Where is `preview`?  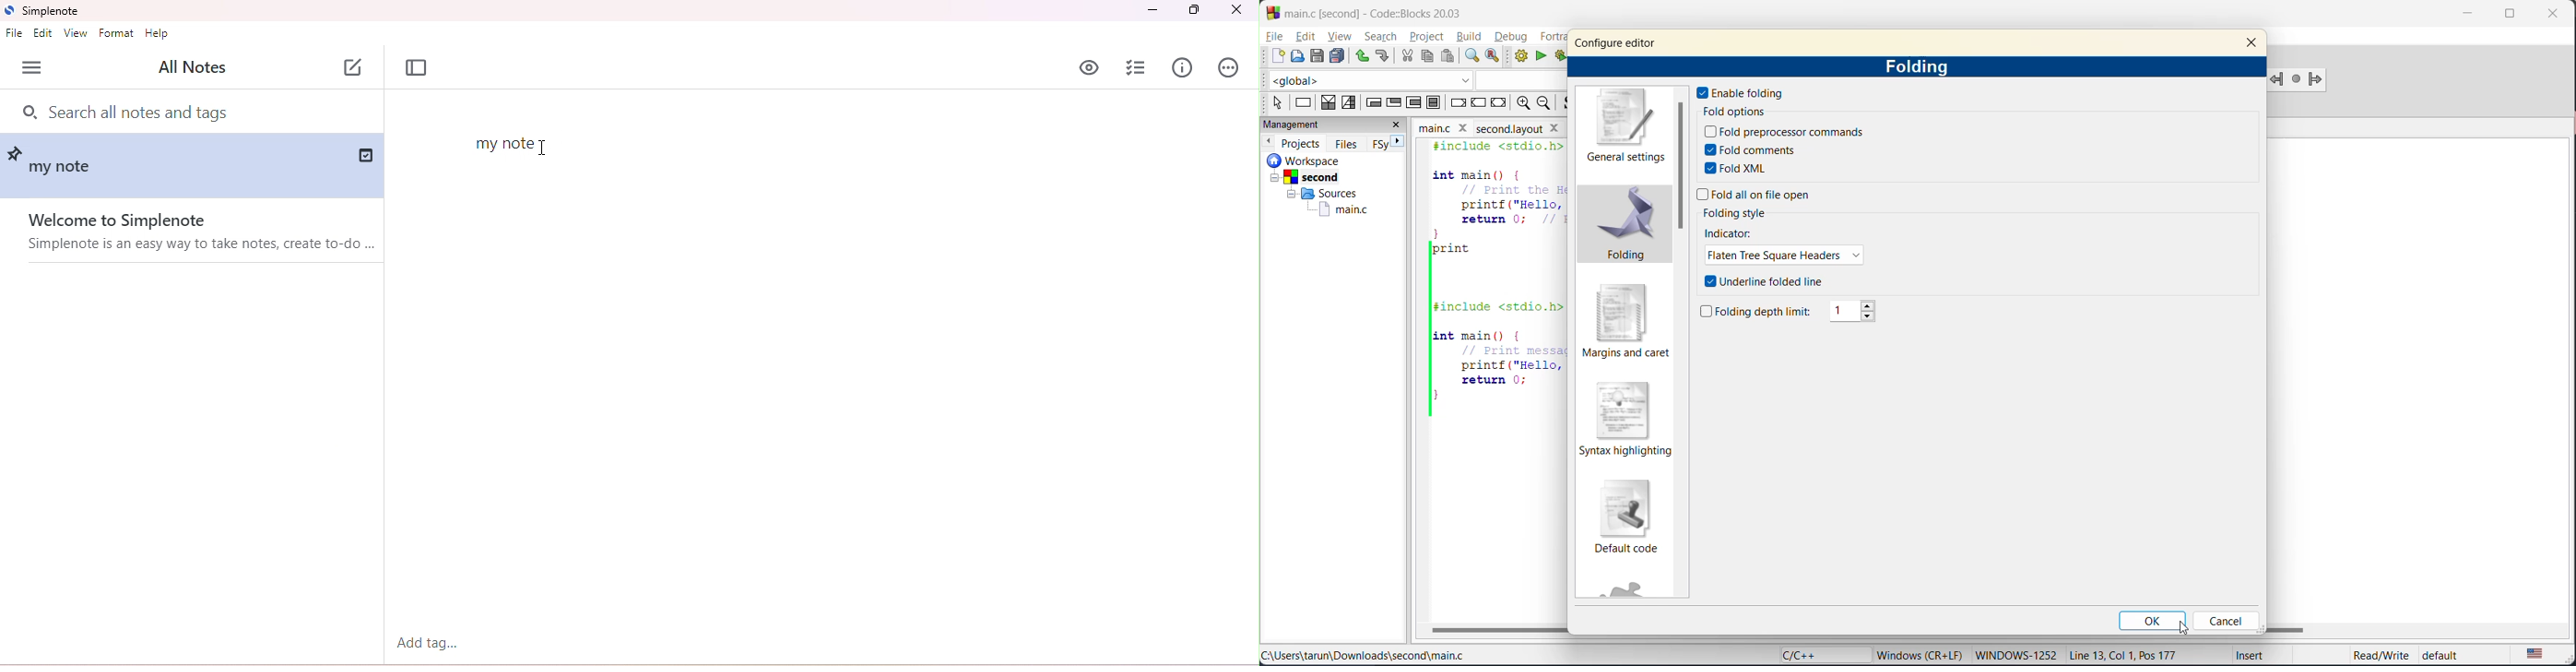 preview is located at coordinates (1090, 67).